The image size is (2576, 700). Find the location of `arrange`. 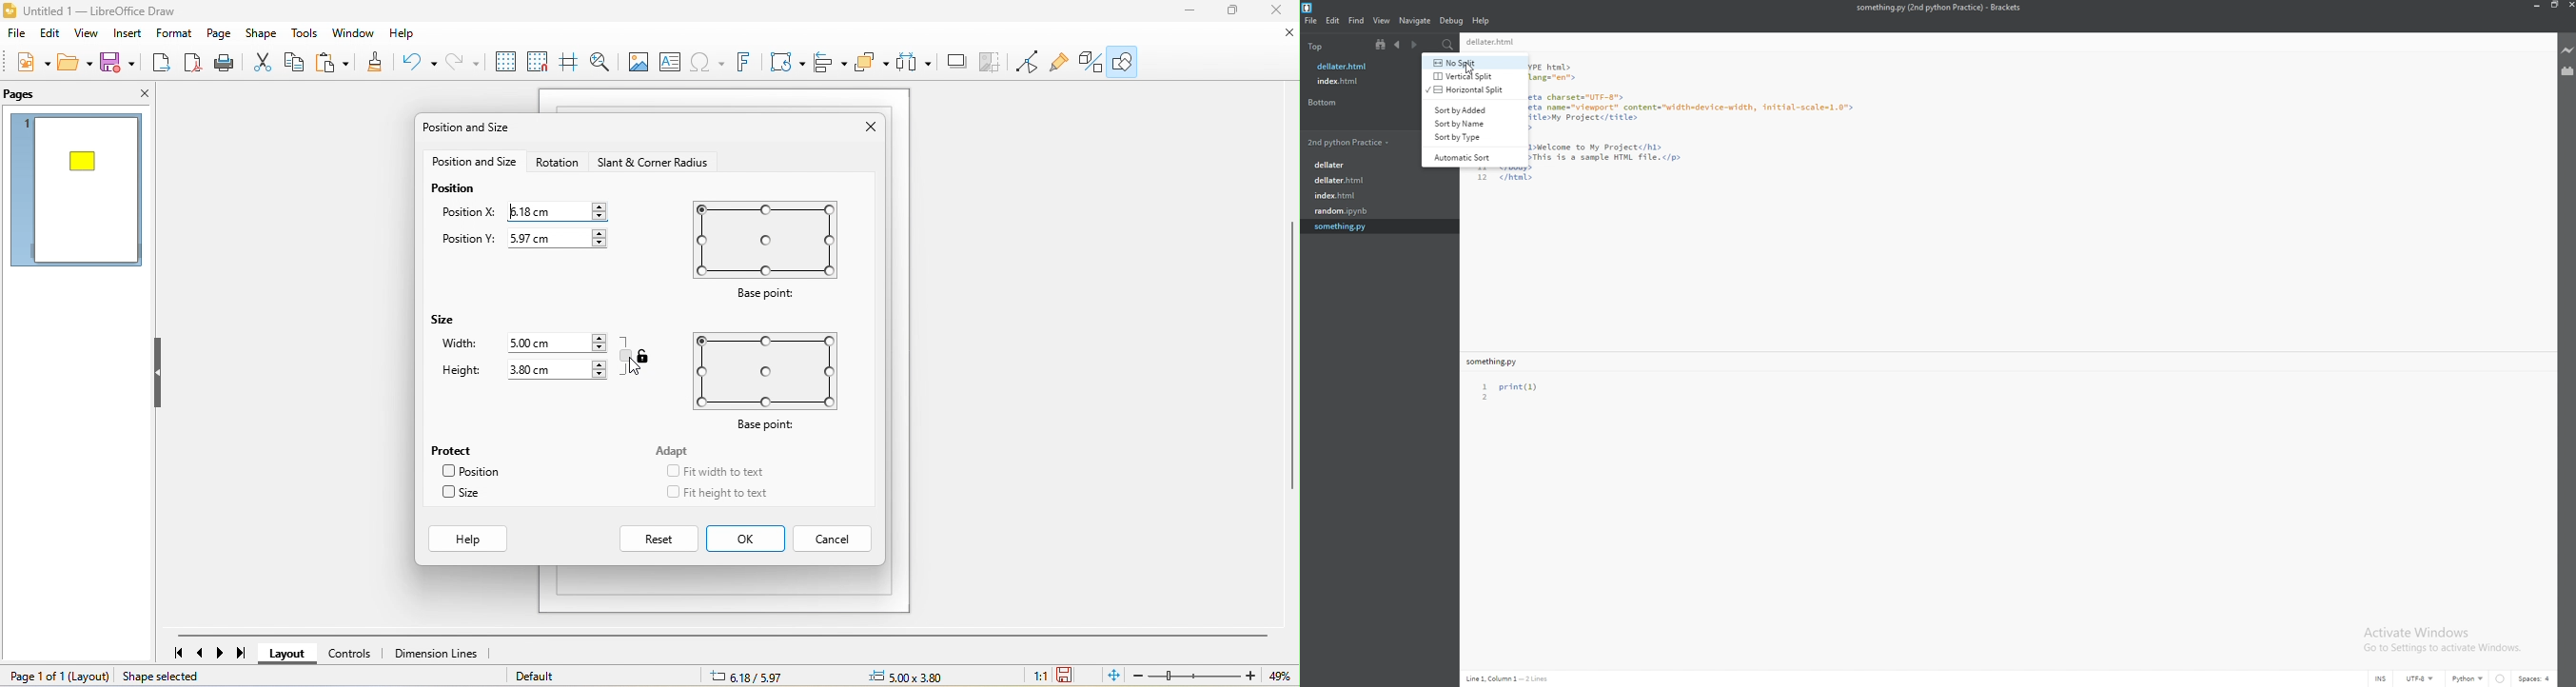

arrange is located at coordinates (875, 63).